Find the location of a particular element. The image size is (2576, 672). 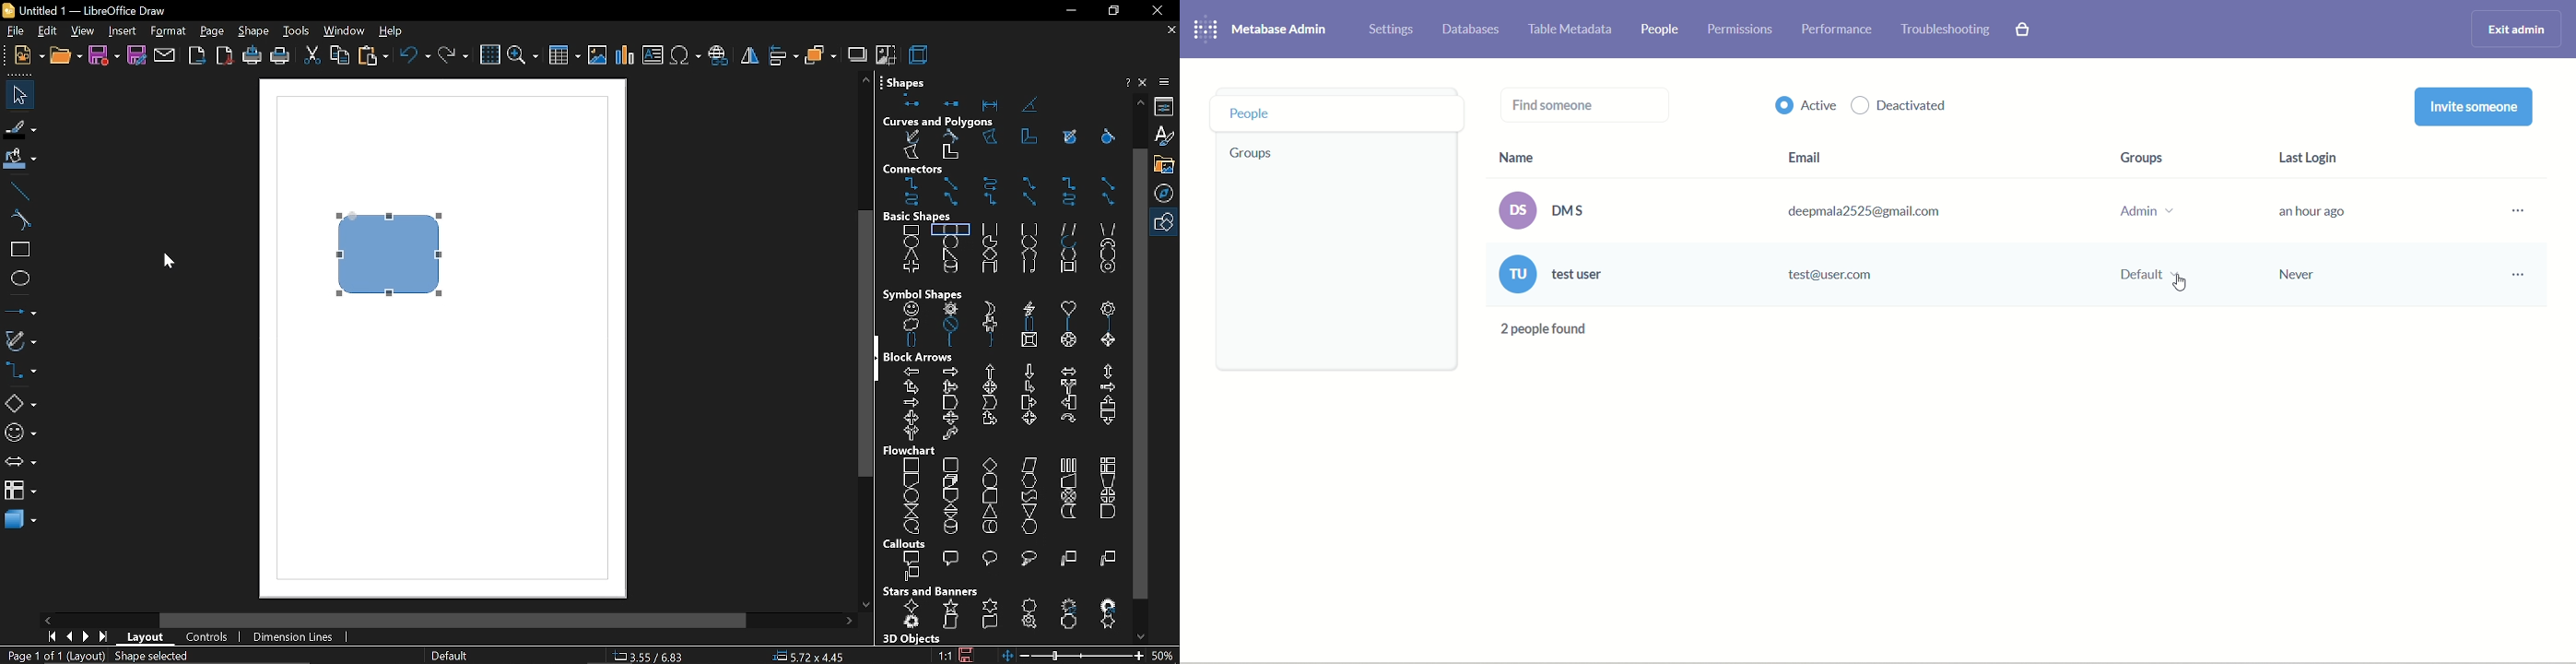

minimize is located at coordinates (1069, 12).